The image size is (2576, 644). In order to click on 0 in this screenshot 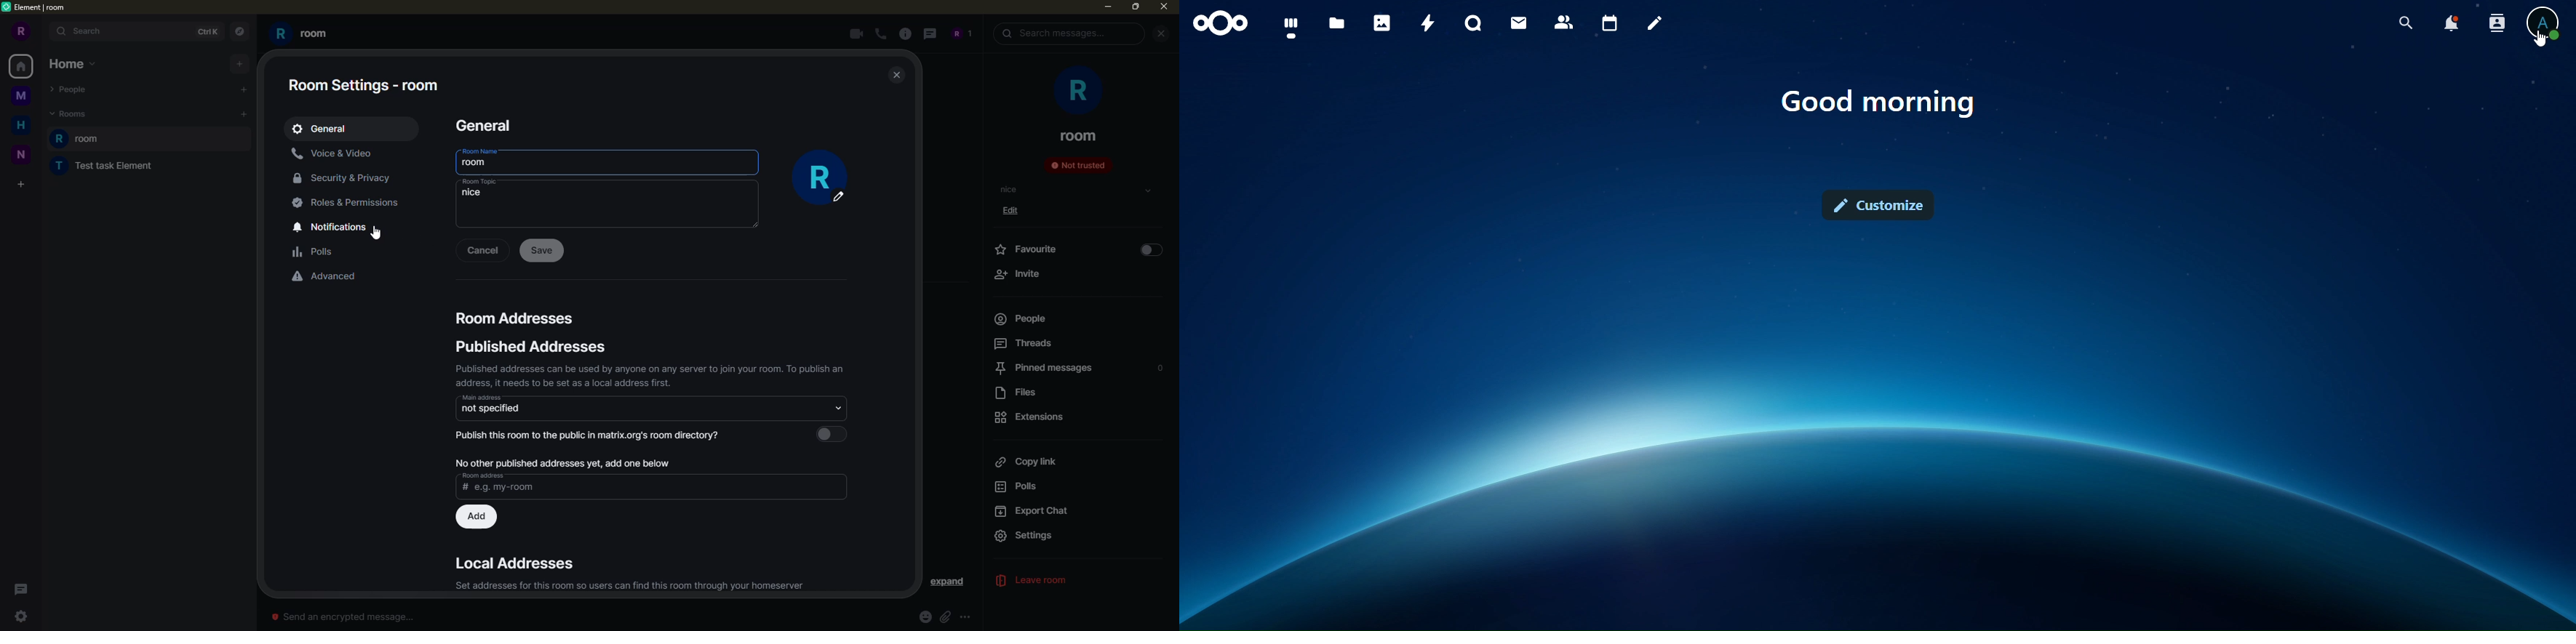, I will do `click(1160, 368)`.